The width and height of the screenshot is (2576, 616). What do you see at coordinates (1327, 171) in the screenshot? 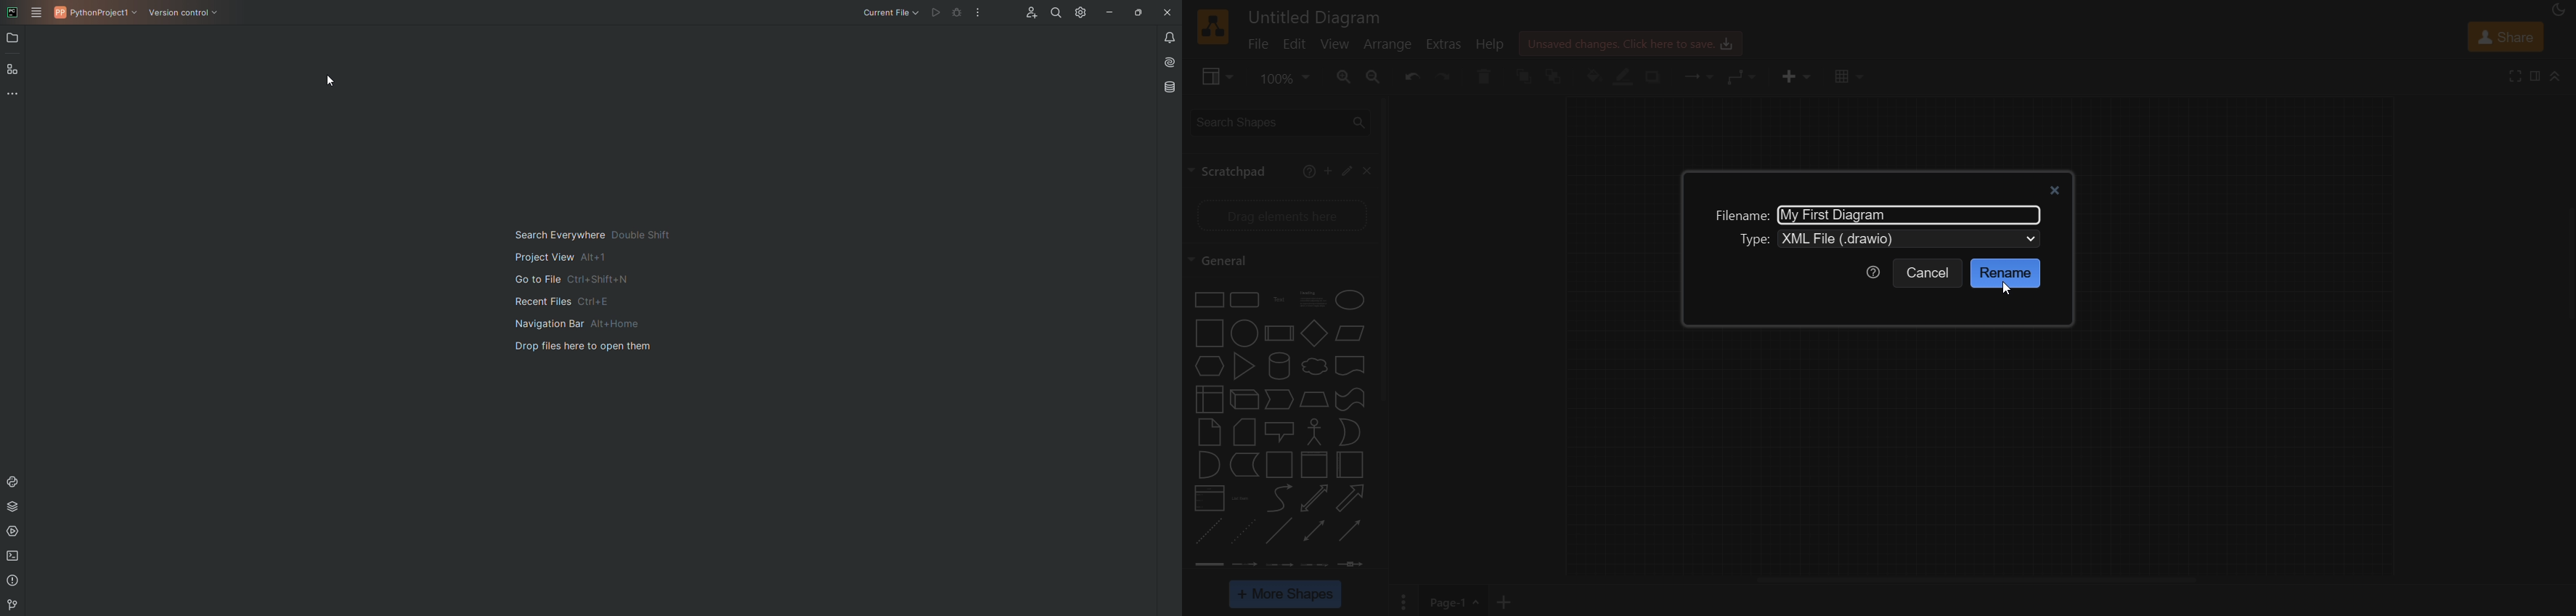
I see `add` at bounding box center [1327, 171].